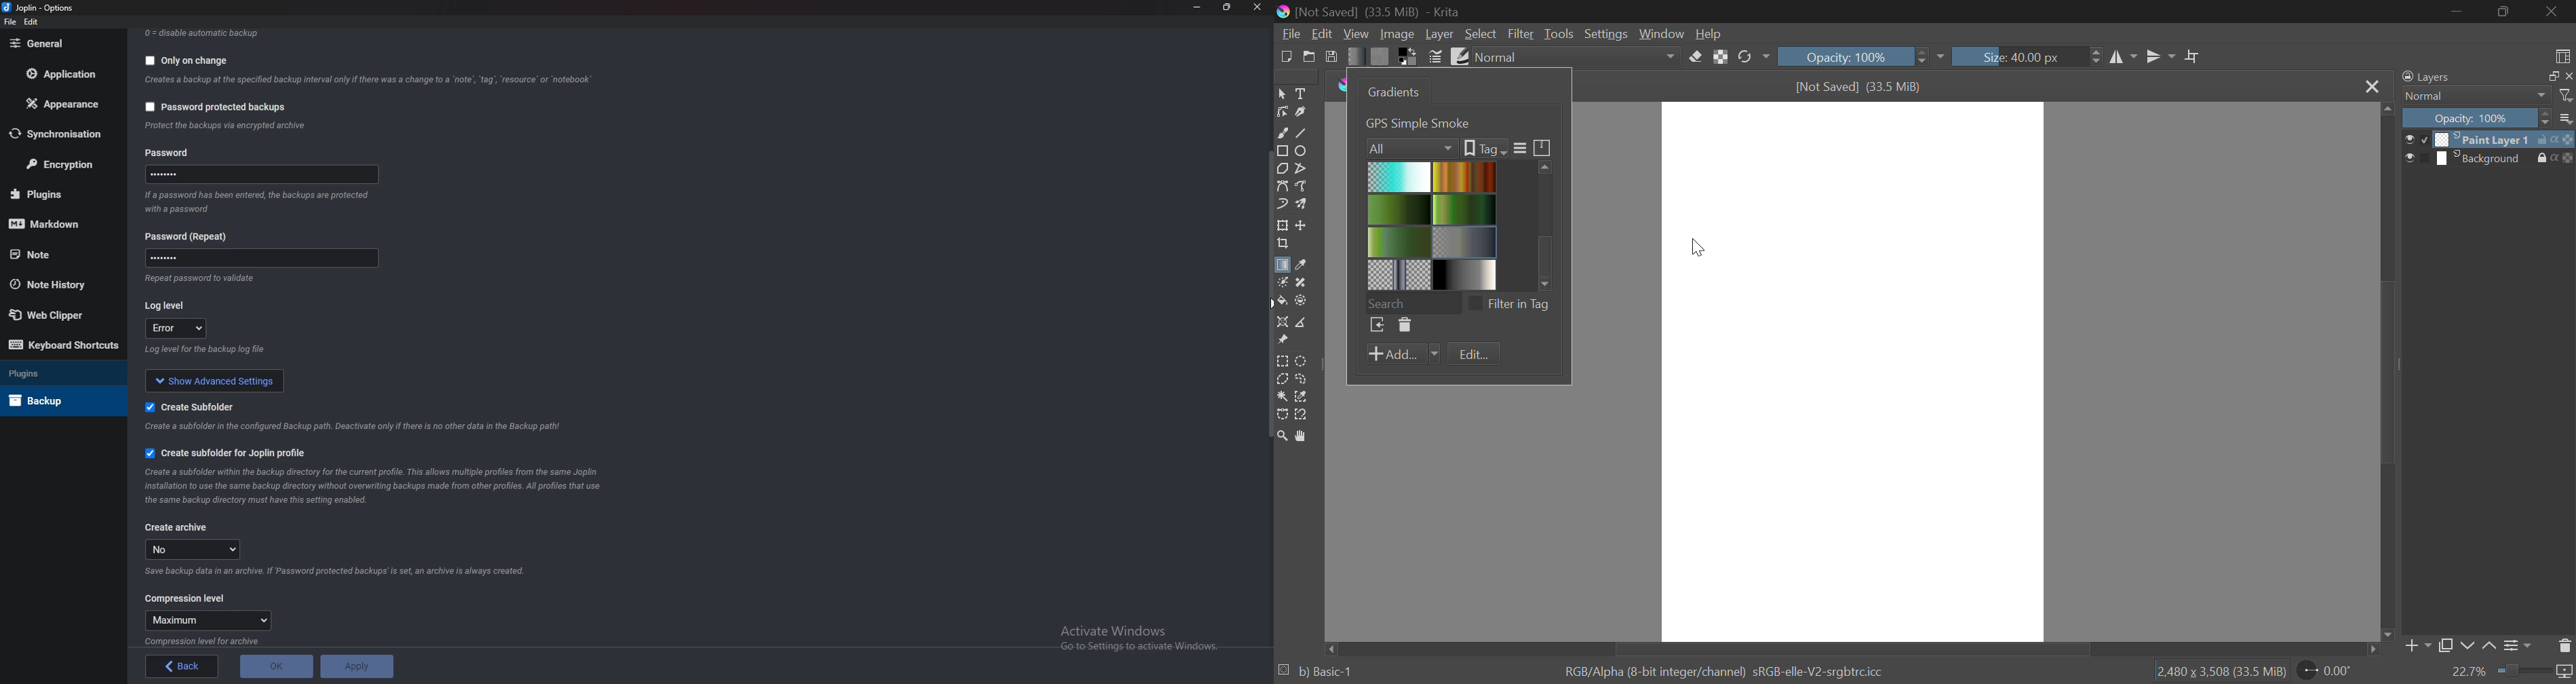 This screenshot has height=700, width=2576. What do you see at coordinates (11, 22) in the screenshot?
I see `file` at bounding box center [11, 22].